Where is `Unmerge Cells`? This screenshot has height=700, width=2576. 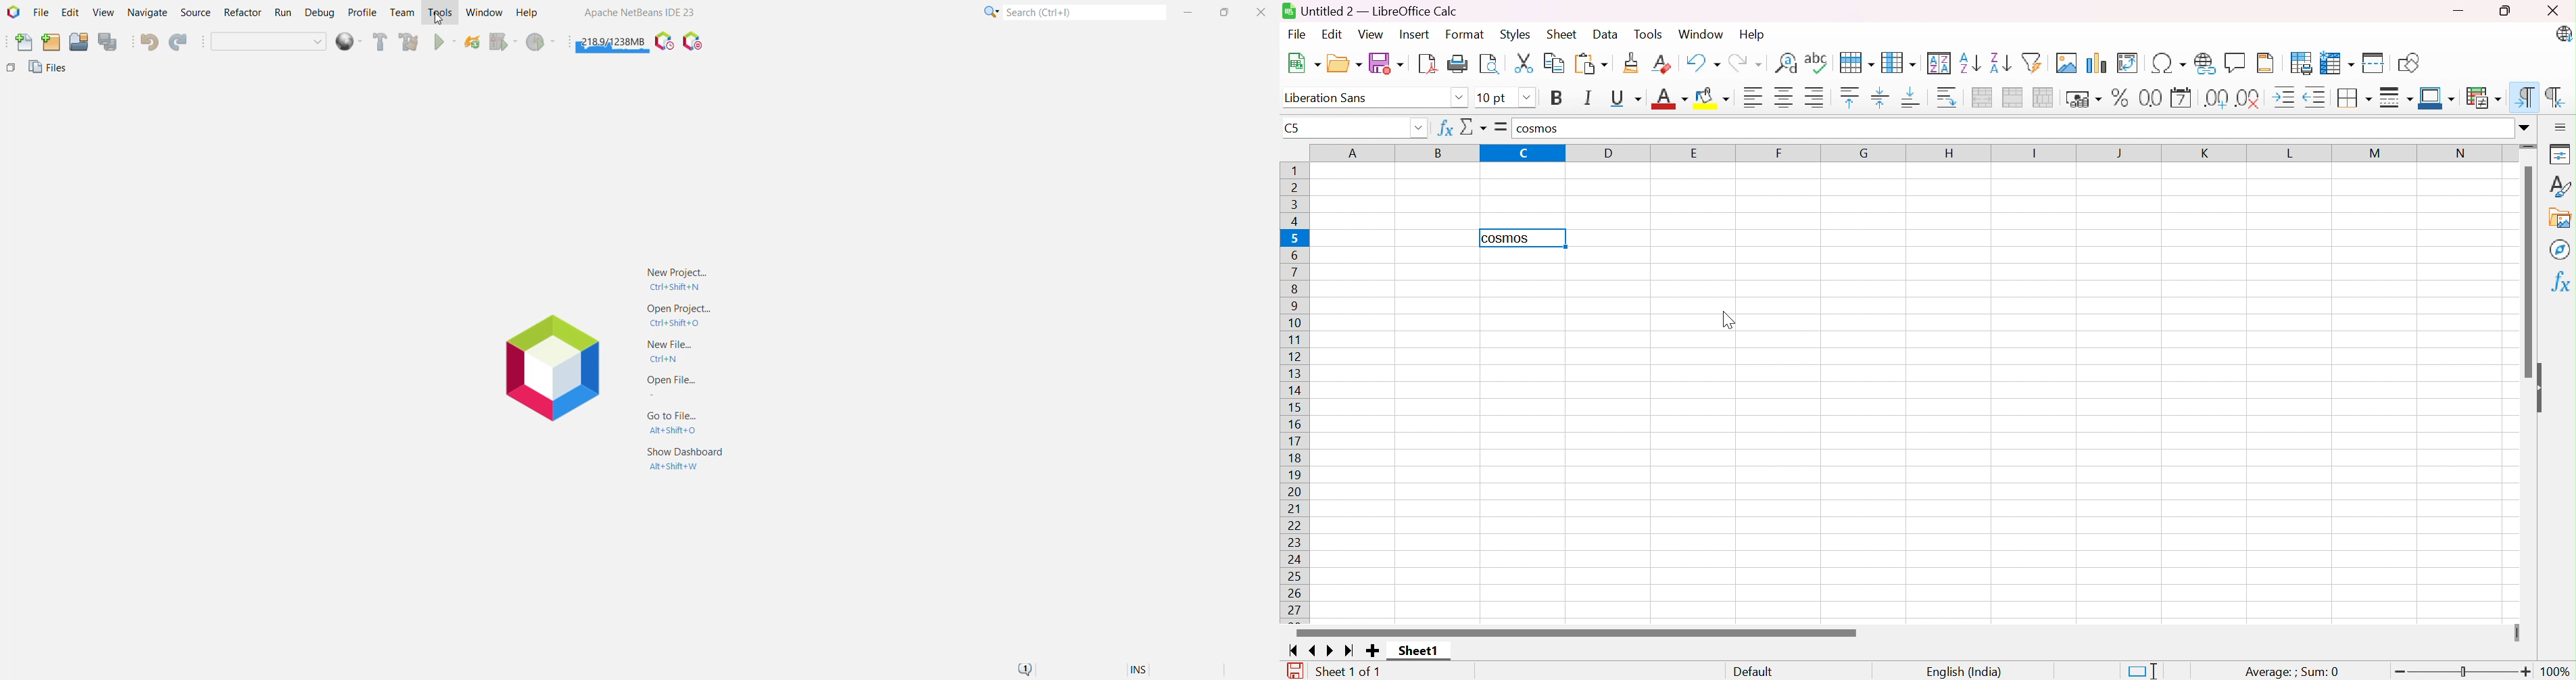
Unmerge Cells is located at coordinates (2045, 97).